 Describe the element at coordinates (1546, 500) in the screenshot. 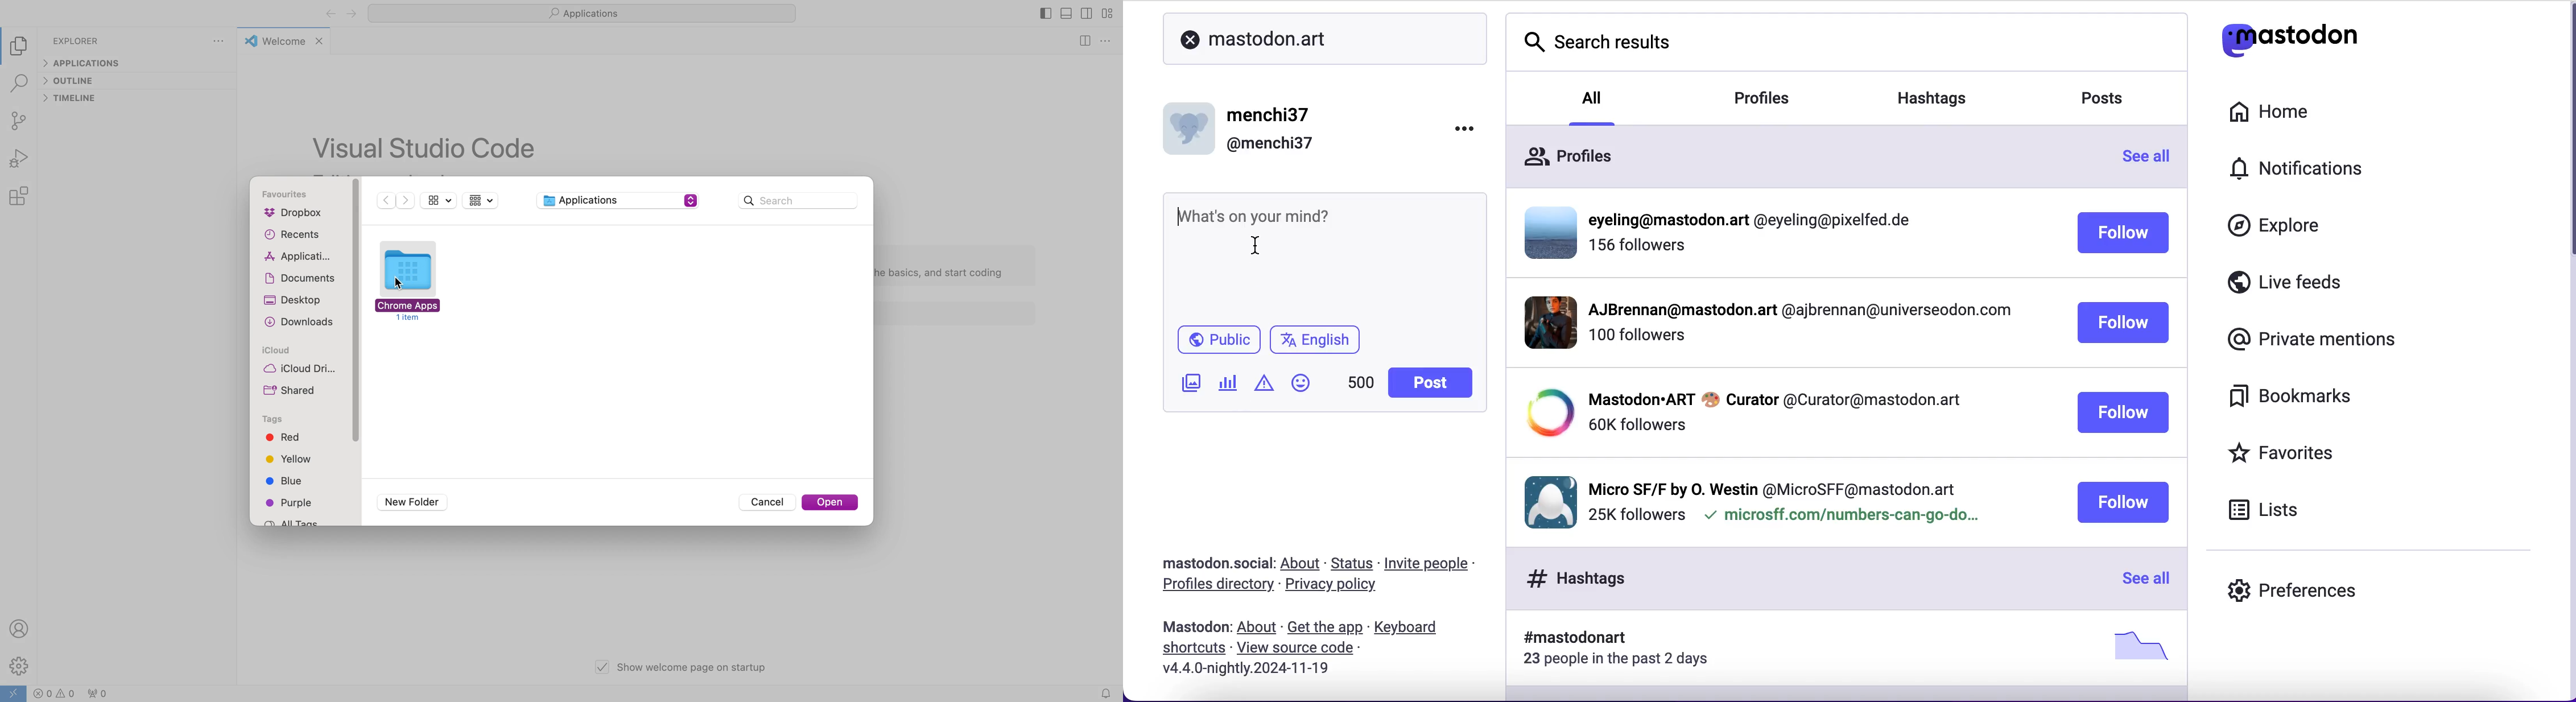

I see `display picture` at that location.